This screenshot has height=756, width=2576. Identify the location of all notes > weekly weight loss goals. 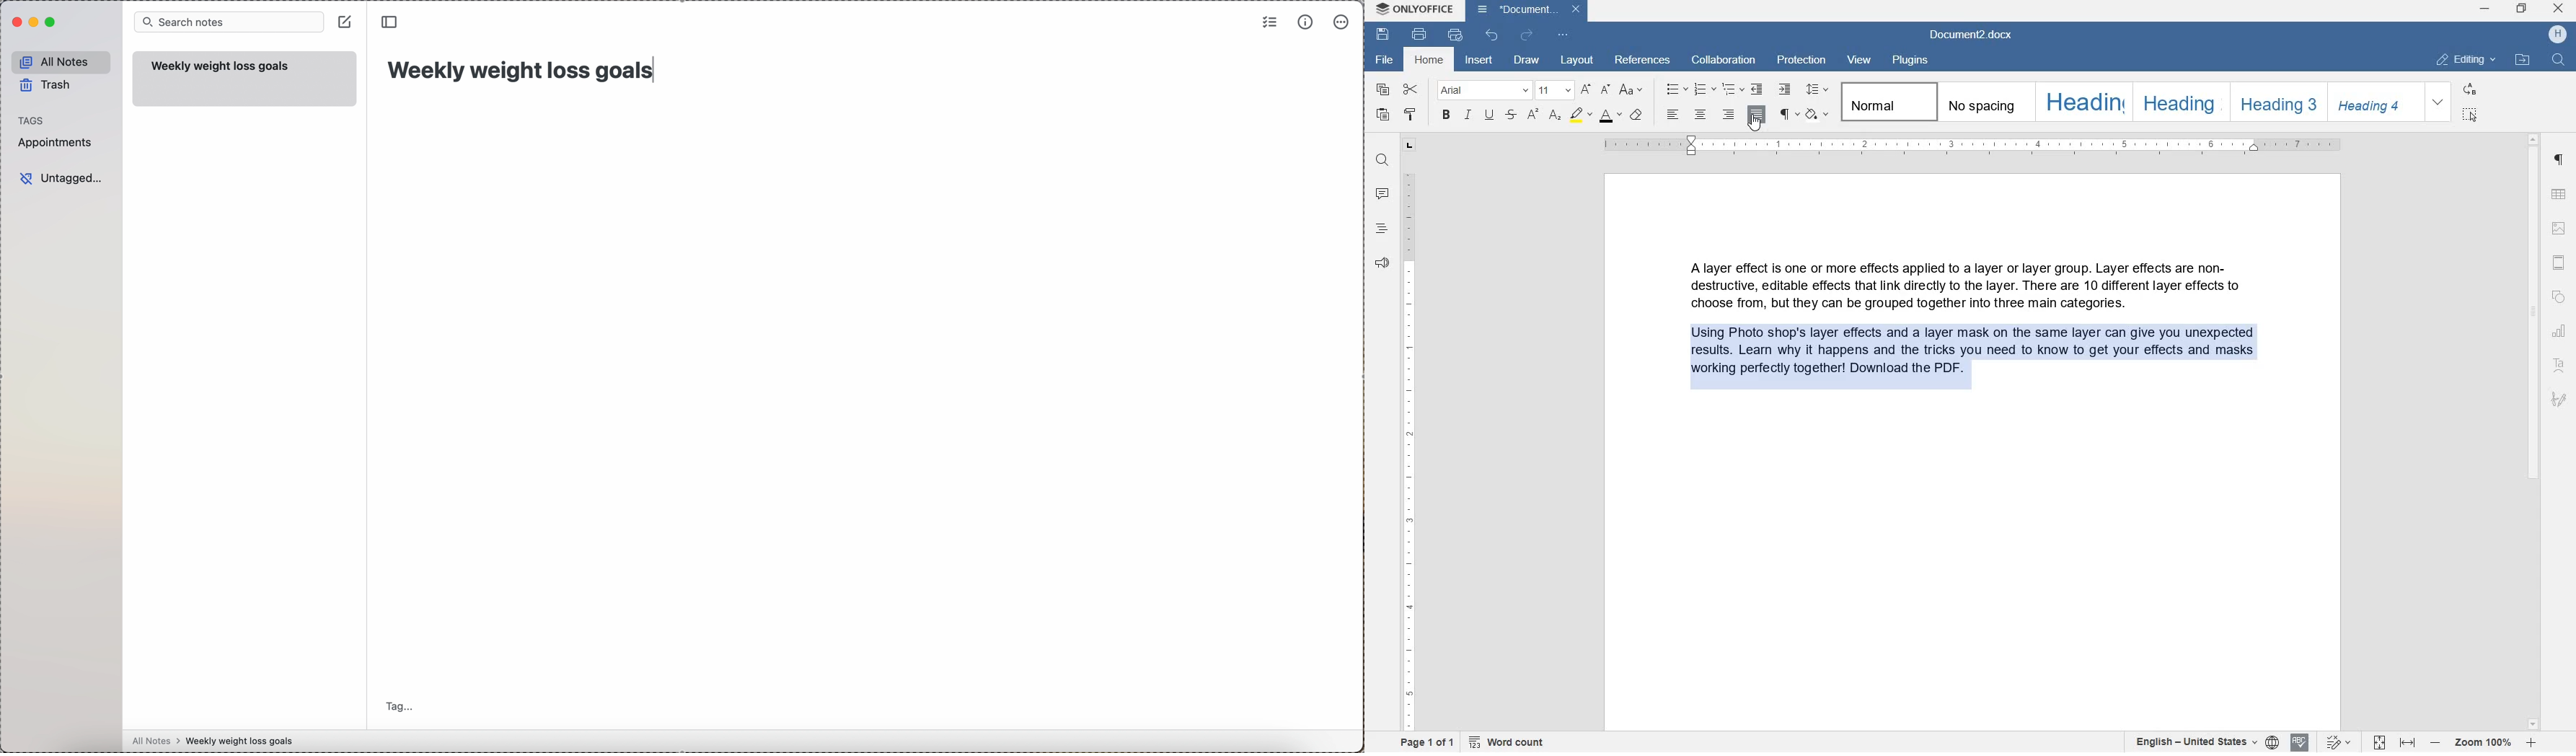
(217, 741).